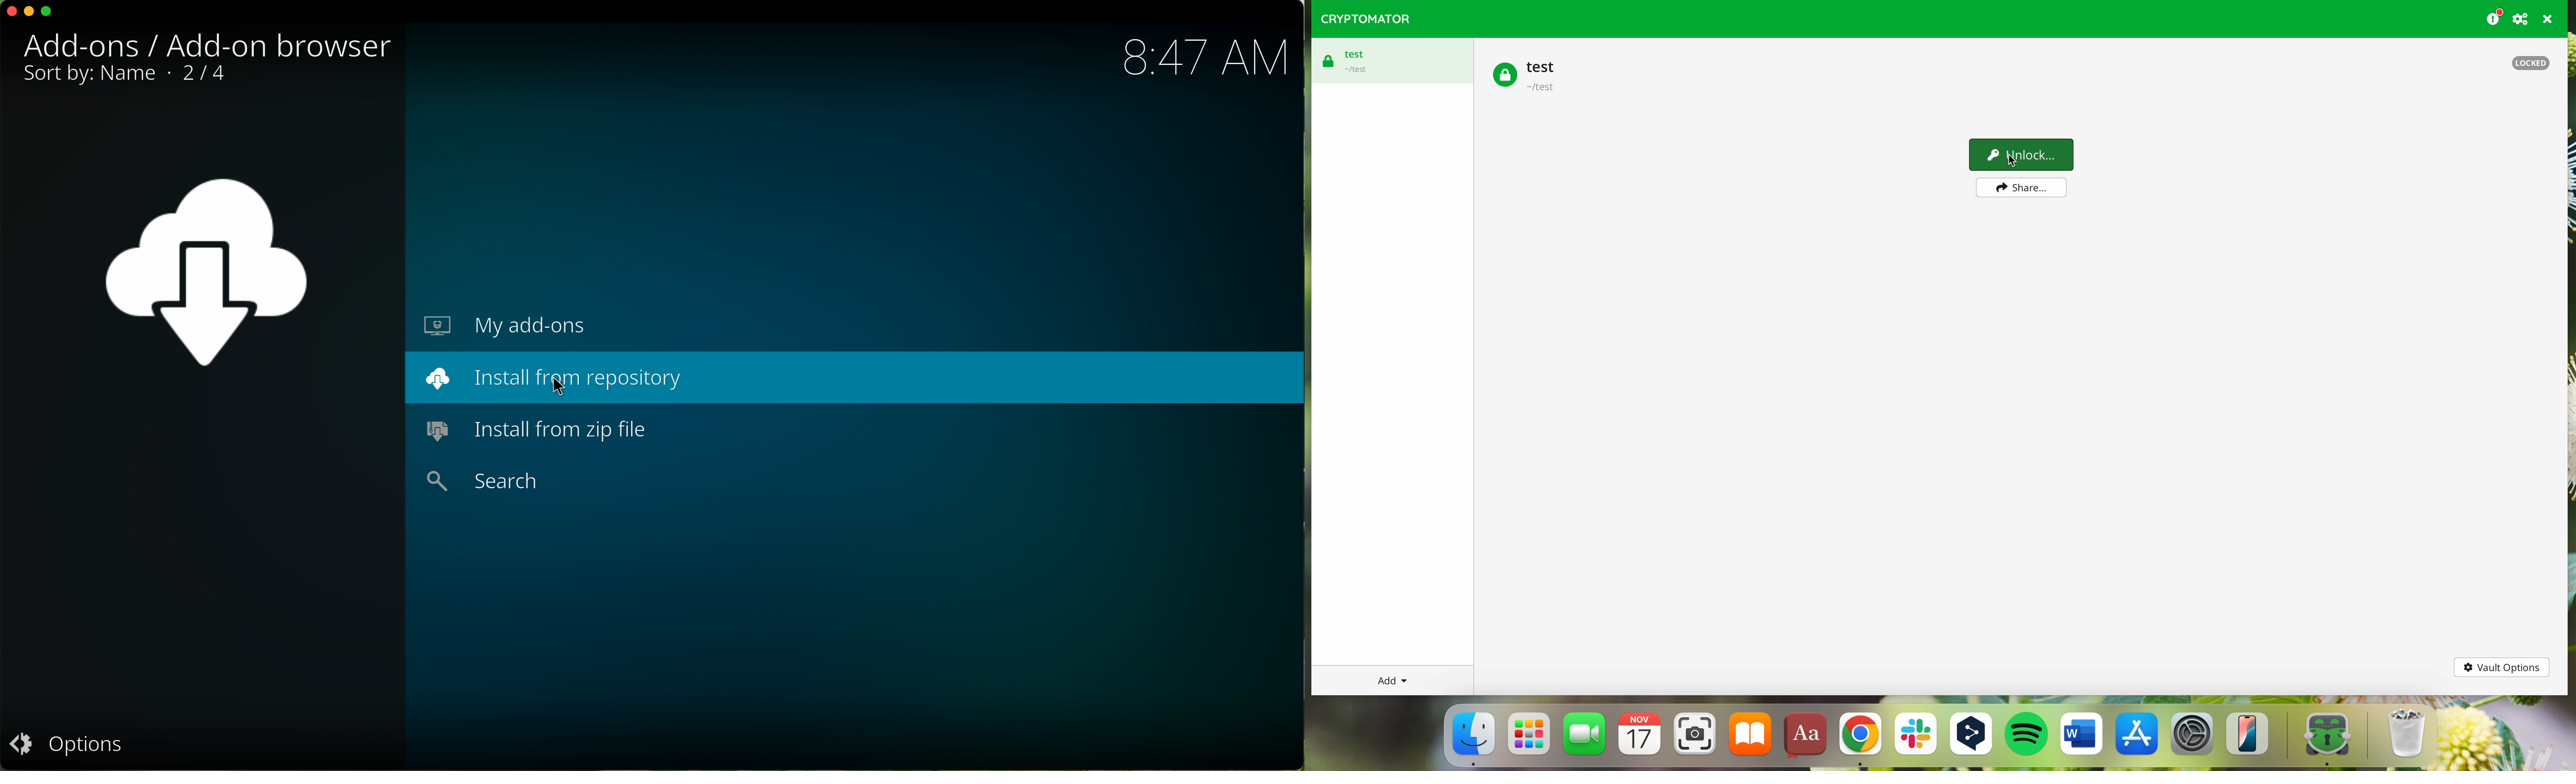  Describe the element at coordinates (565, 383) in the screenshot. I see `cursor` at that location.